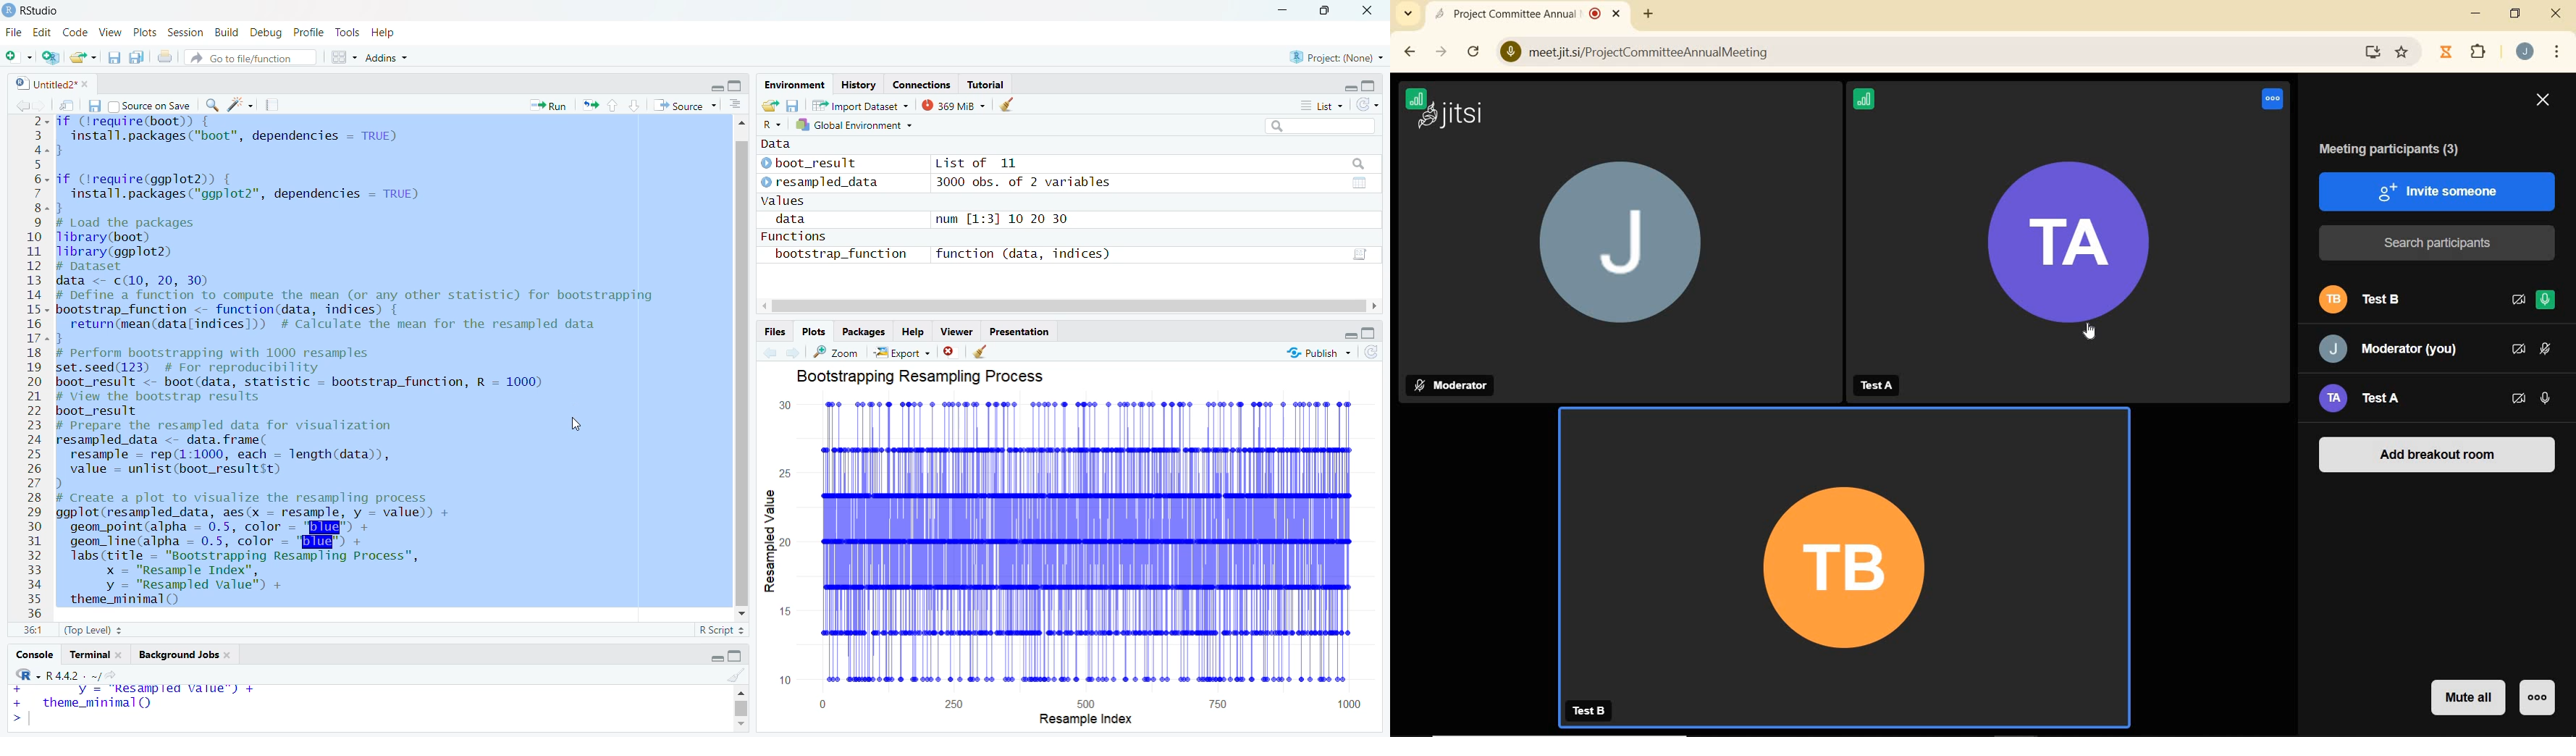  What do you see at coordinates (41, 33) in the screenshot?
I see `Edit` at bounding box center [41, 33].